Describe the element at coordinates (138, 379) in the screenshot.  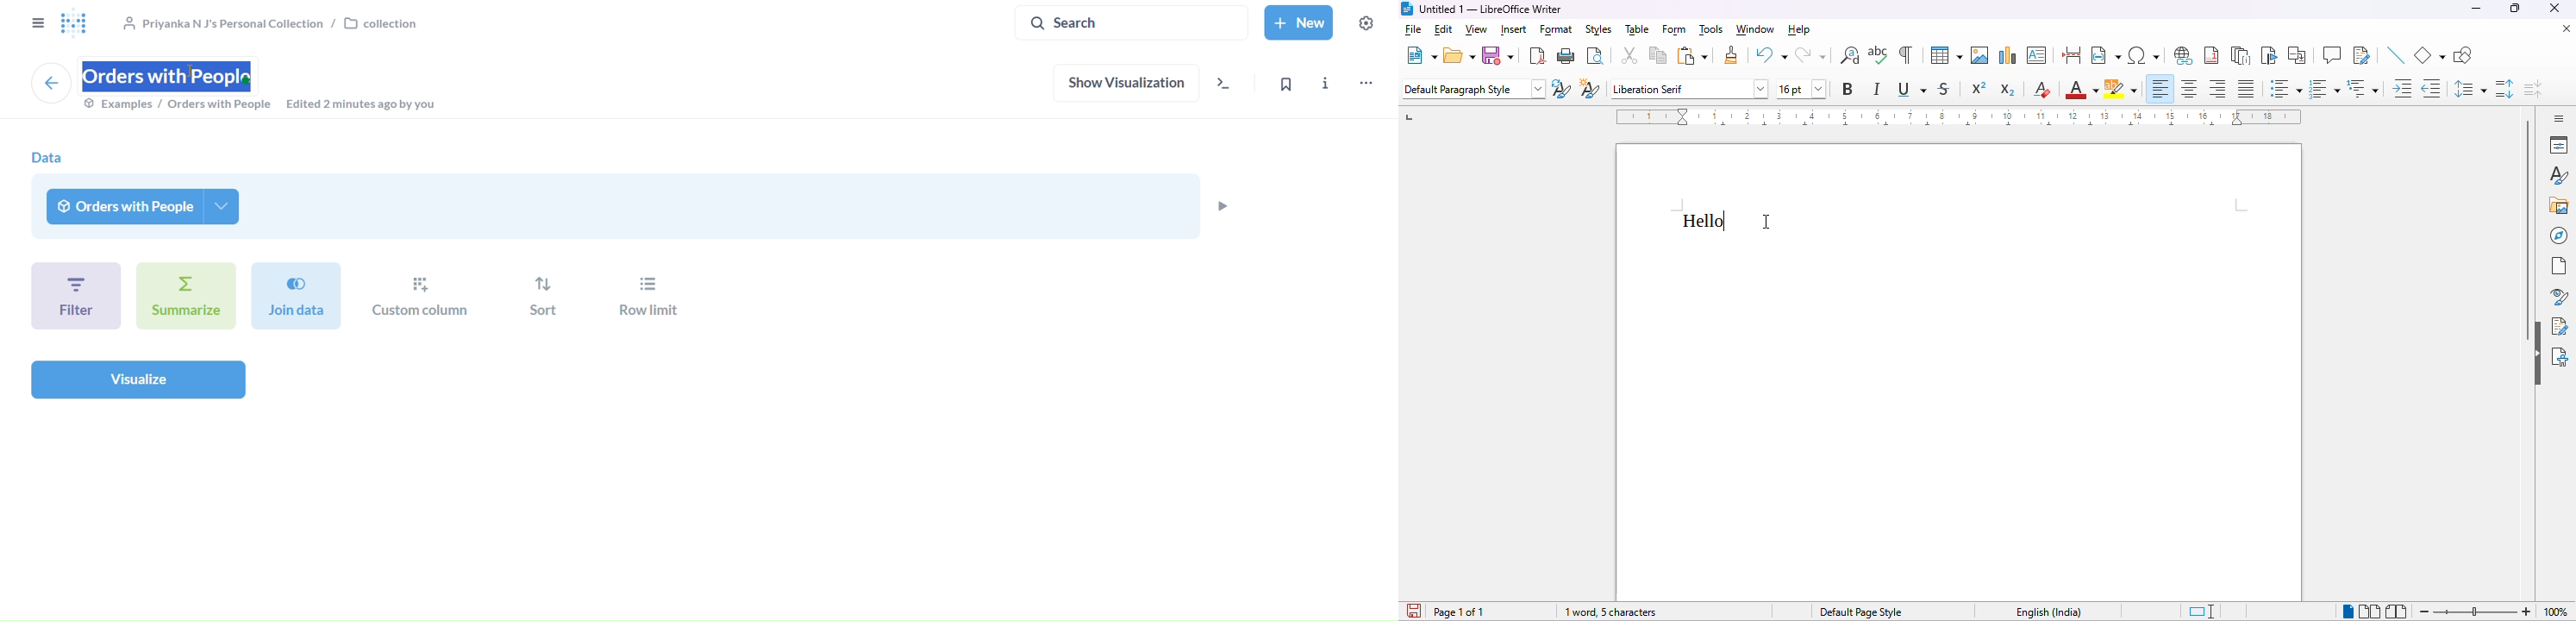
I see `visualize` at that location.